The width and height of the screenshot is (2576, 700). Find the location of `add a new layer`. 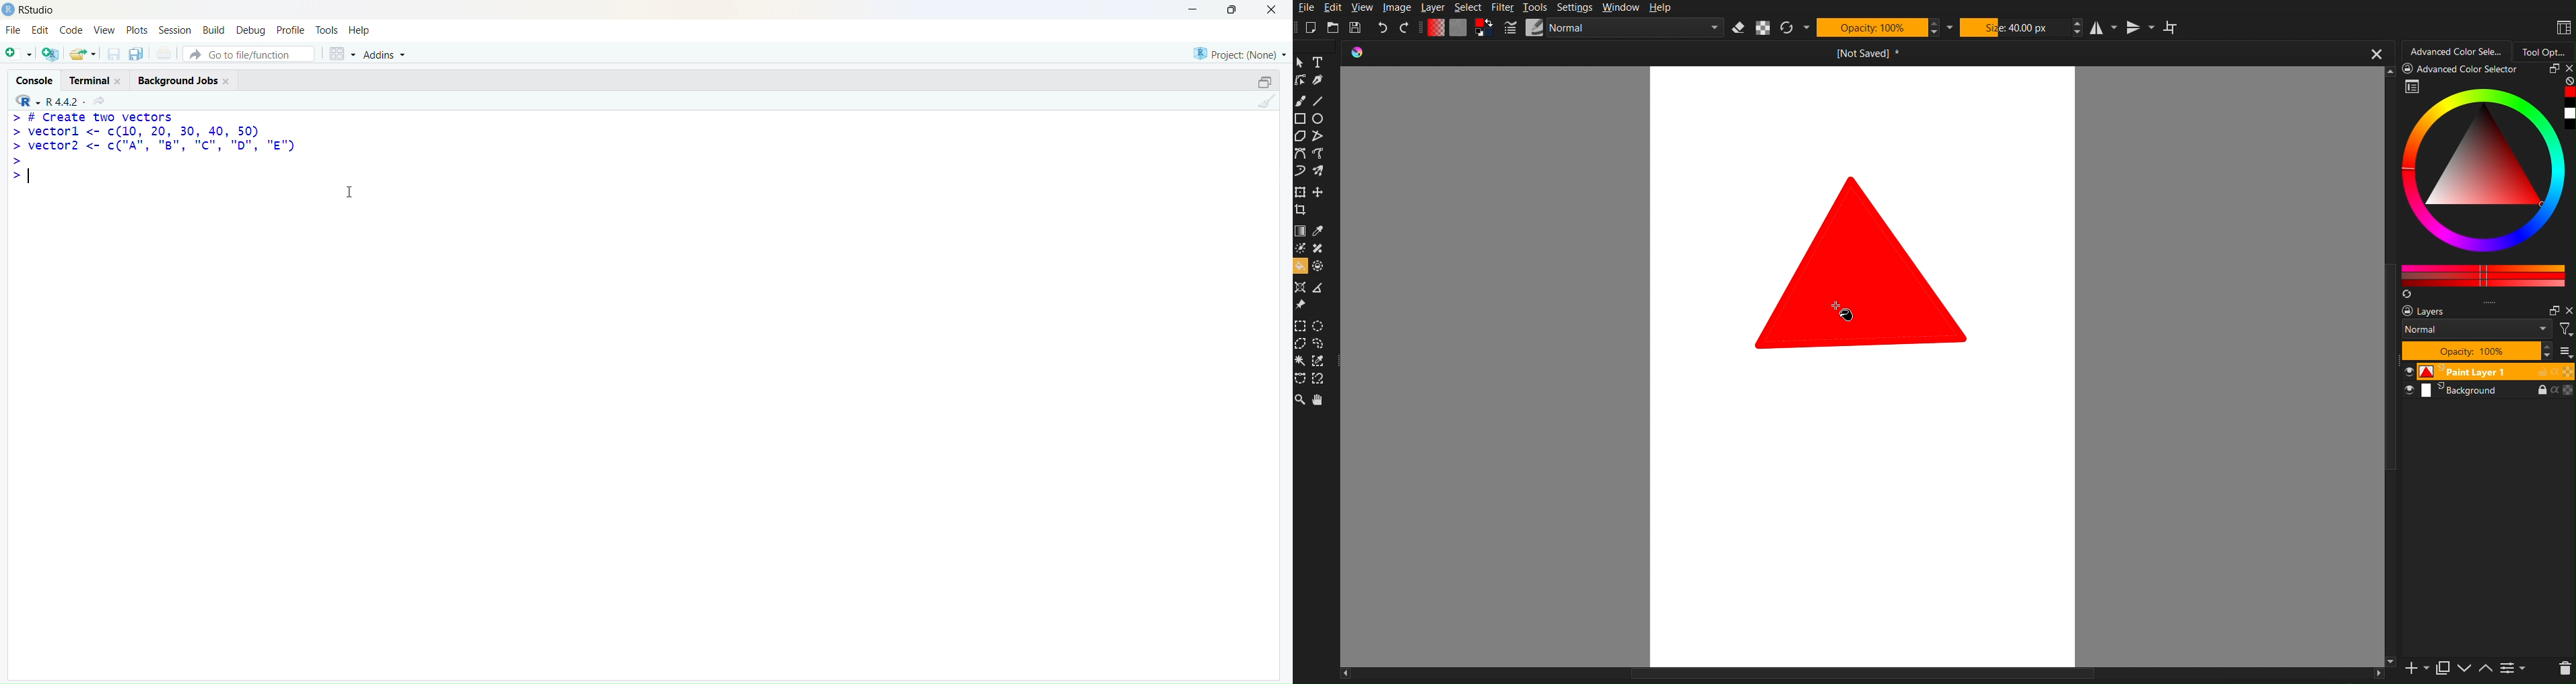

add a new layer is located at coordinates (2415, 669).